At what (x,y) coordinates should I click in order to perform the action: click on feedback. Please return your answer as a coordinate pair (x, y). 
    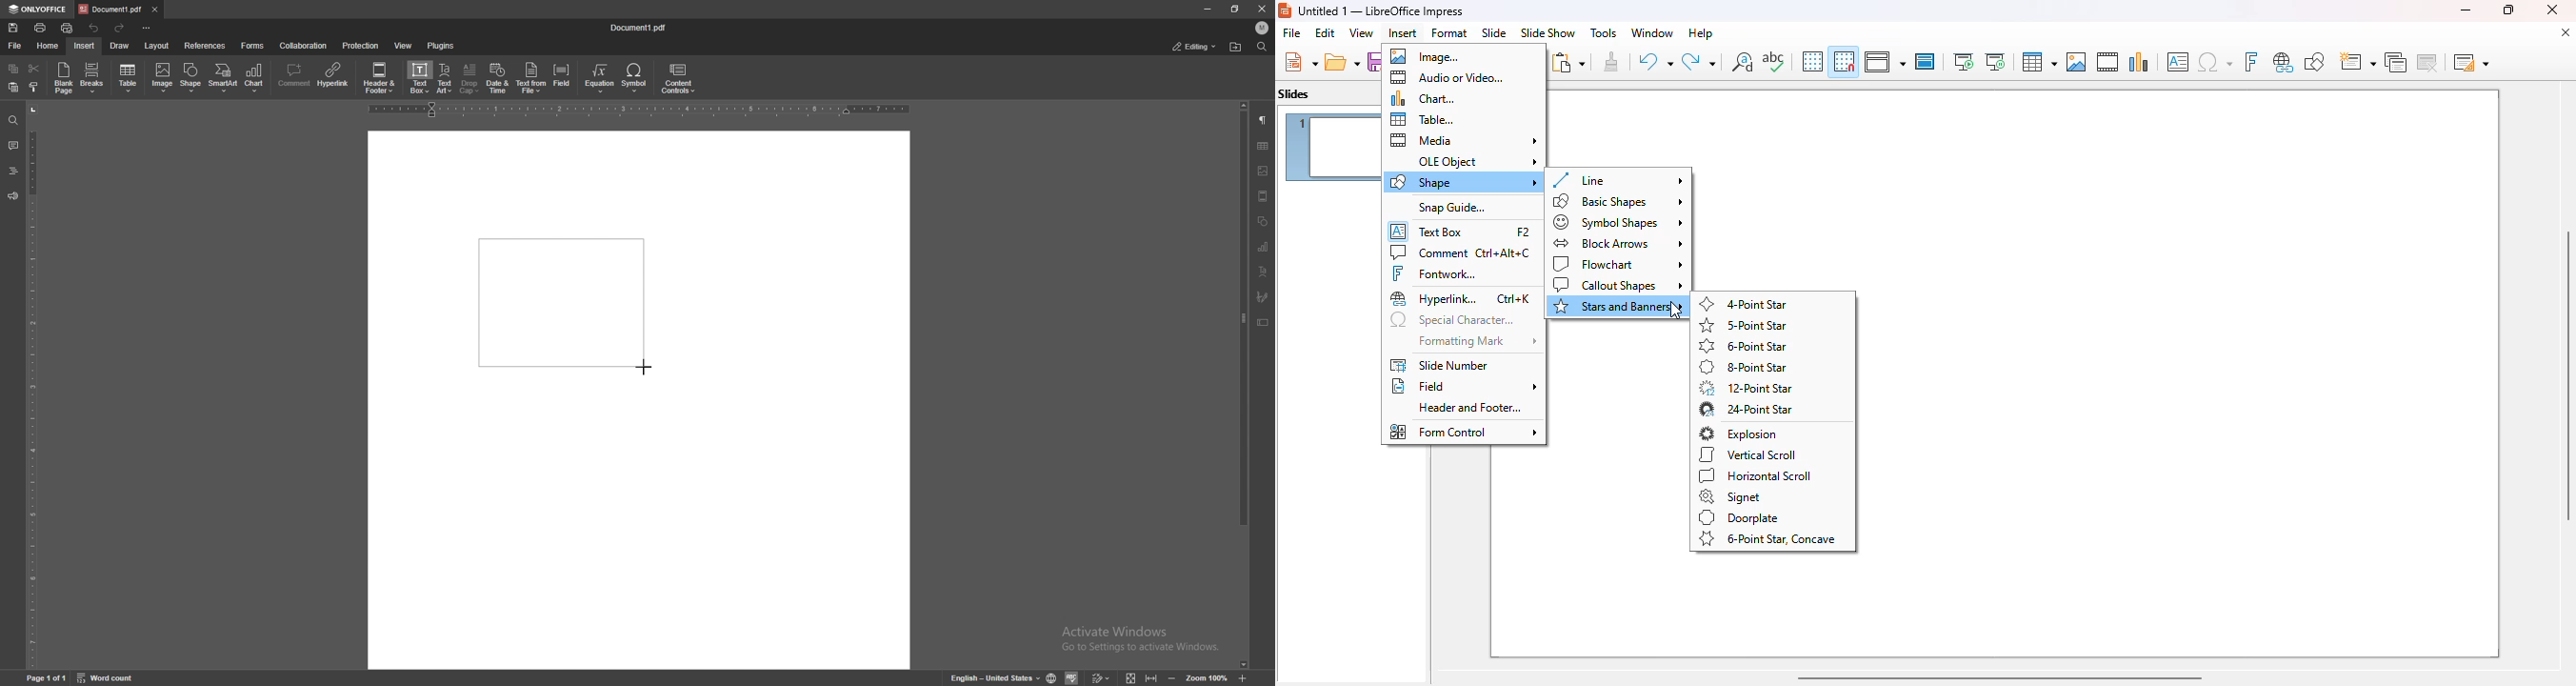
    Looking at the image, I should click on (13, 195).